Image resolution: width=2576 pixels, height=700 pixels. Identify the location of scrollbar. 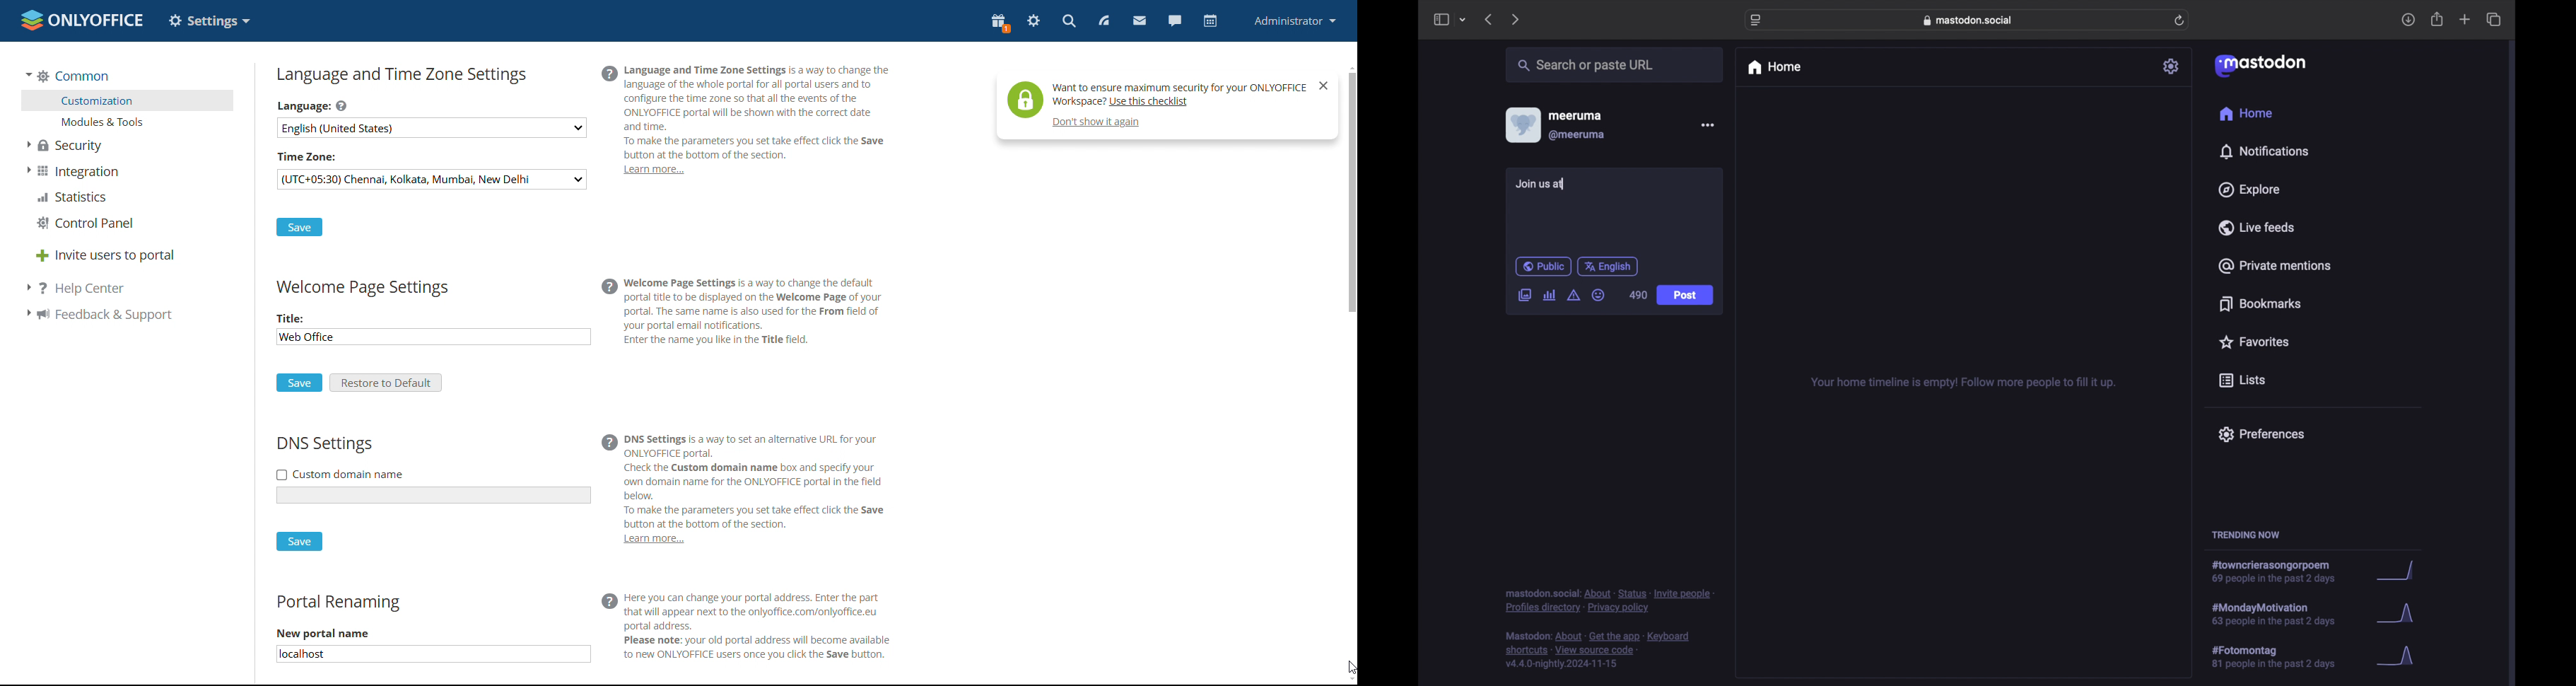
(1352, 192).